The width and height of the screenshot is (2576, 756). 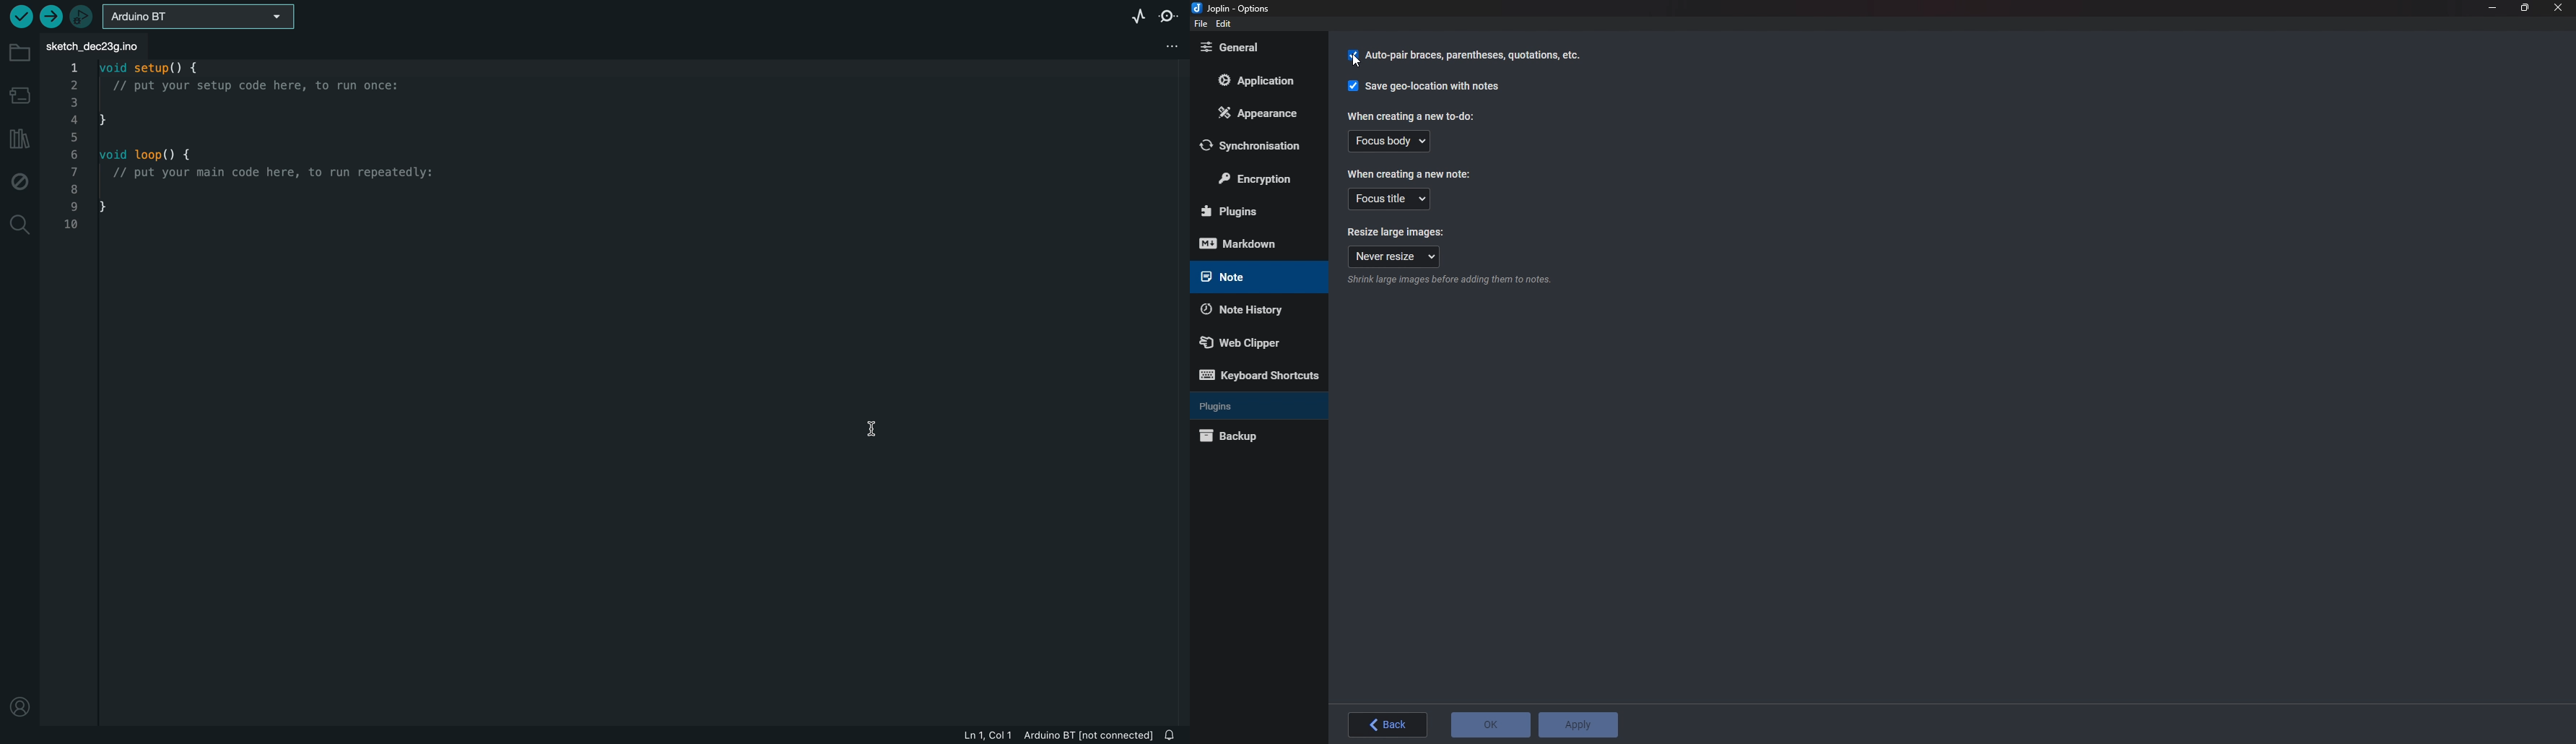 I want to click on General, so click(x=1257, y=48).